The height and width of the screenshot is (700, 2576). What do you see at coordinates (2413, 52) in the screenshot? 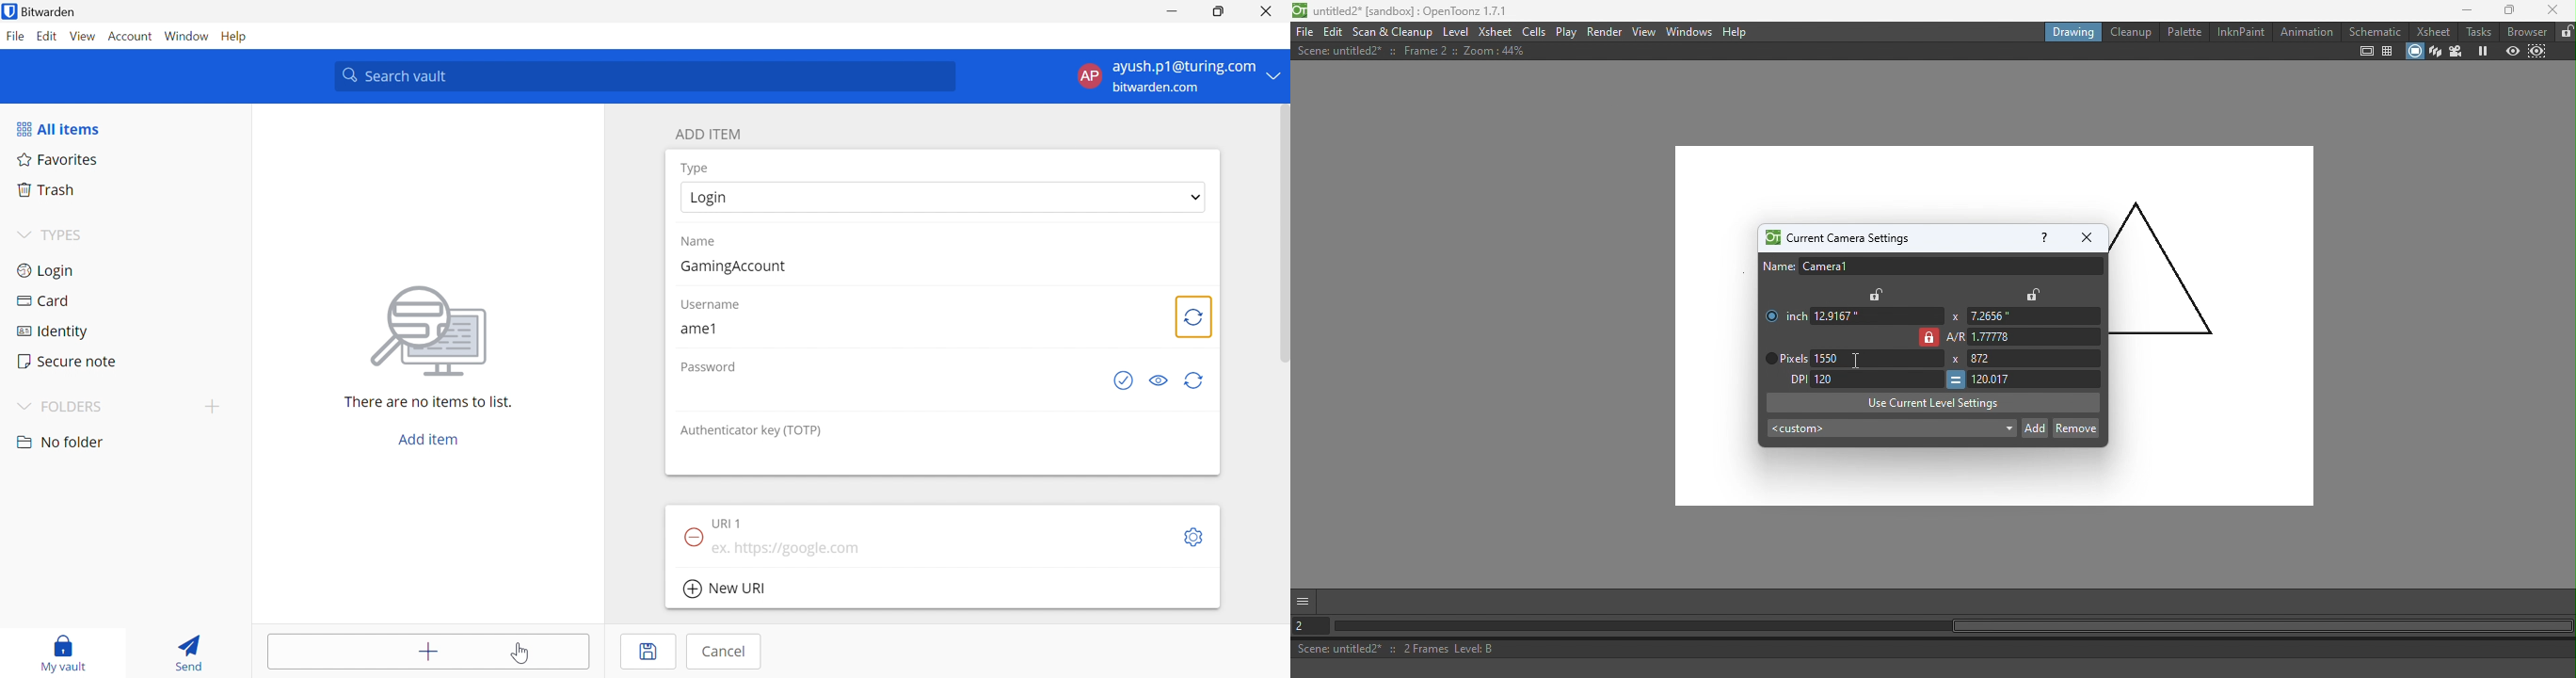
I see `Camera stand view` at bounding box center [2413, 52].